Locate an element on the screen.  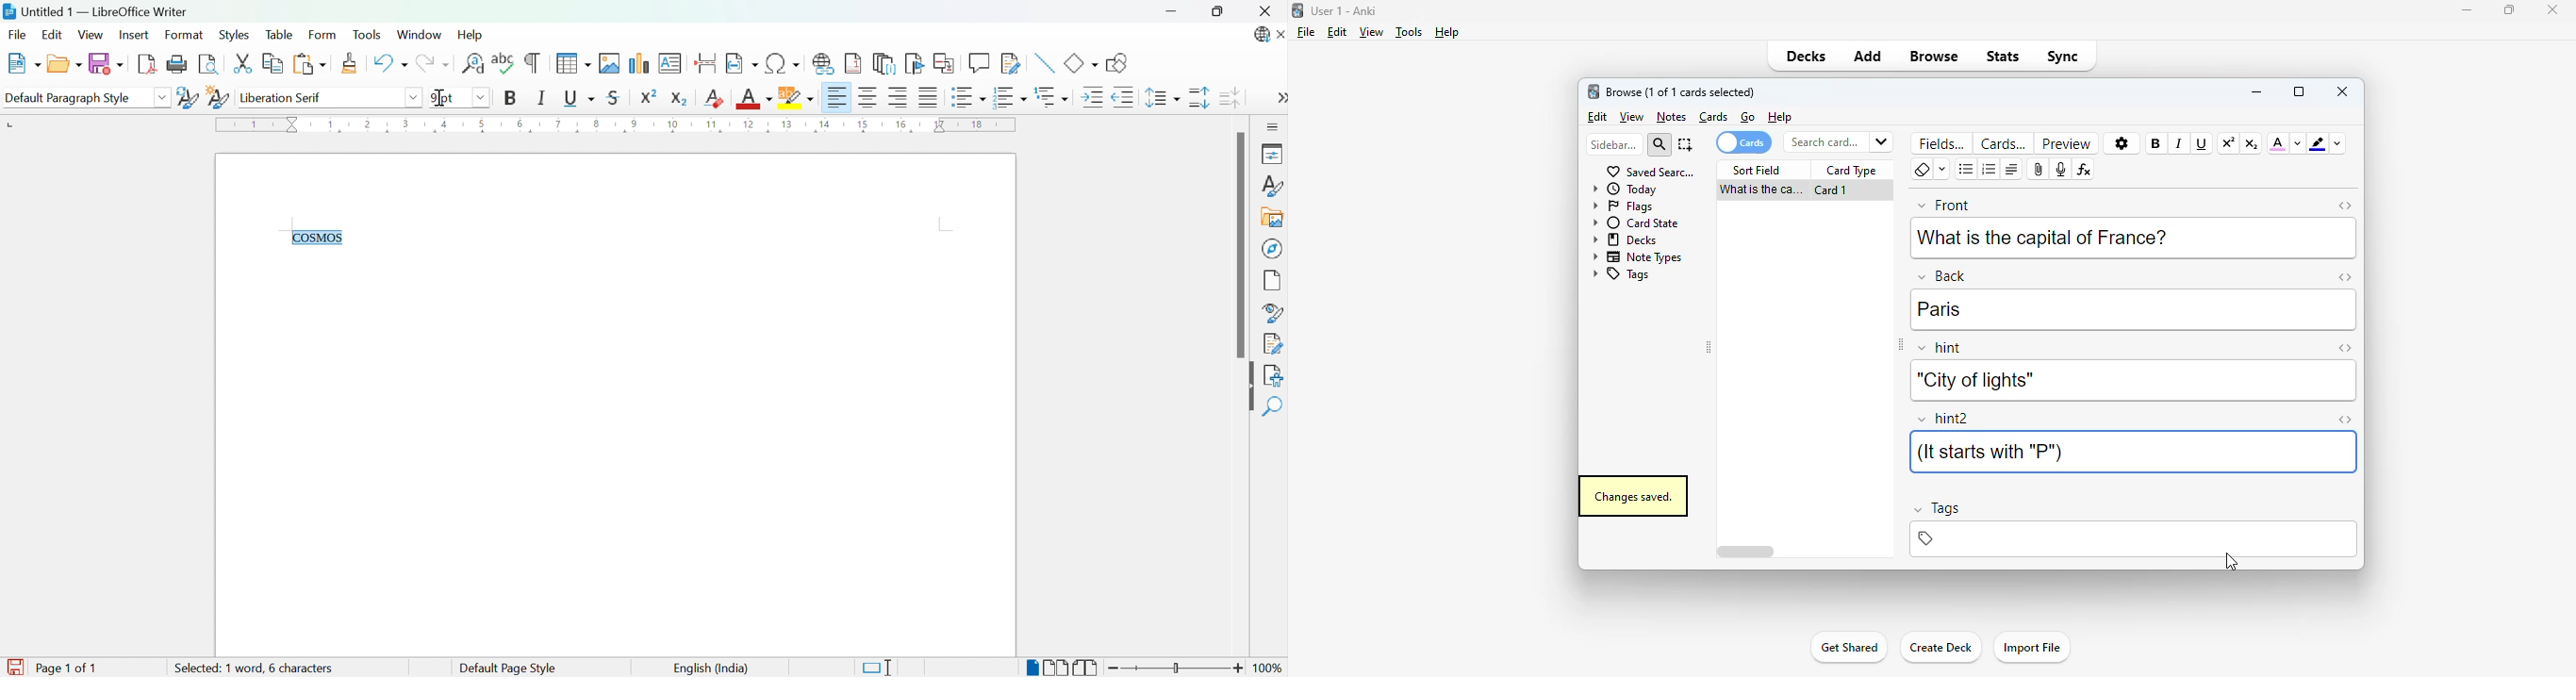
Close is located at coordinates (1268, 10).